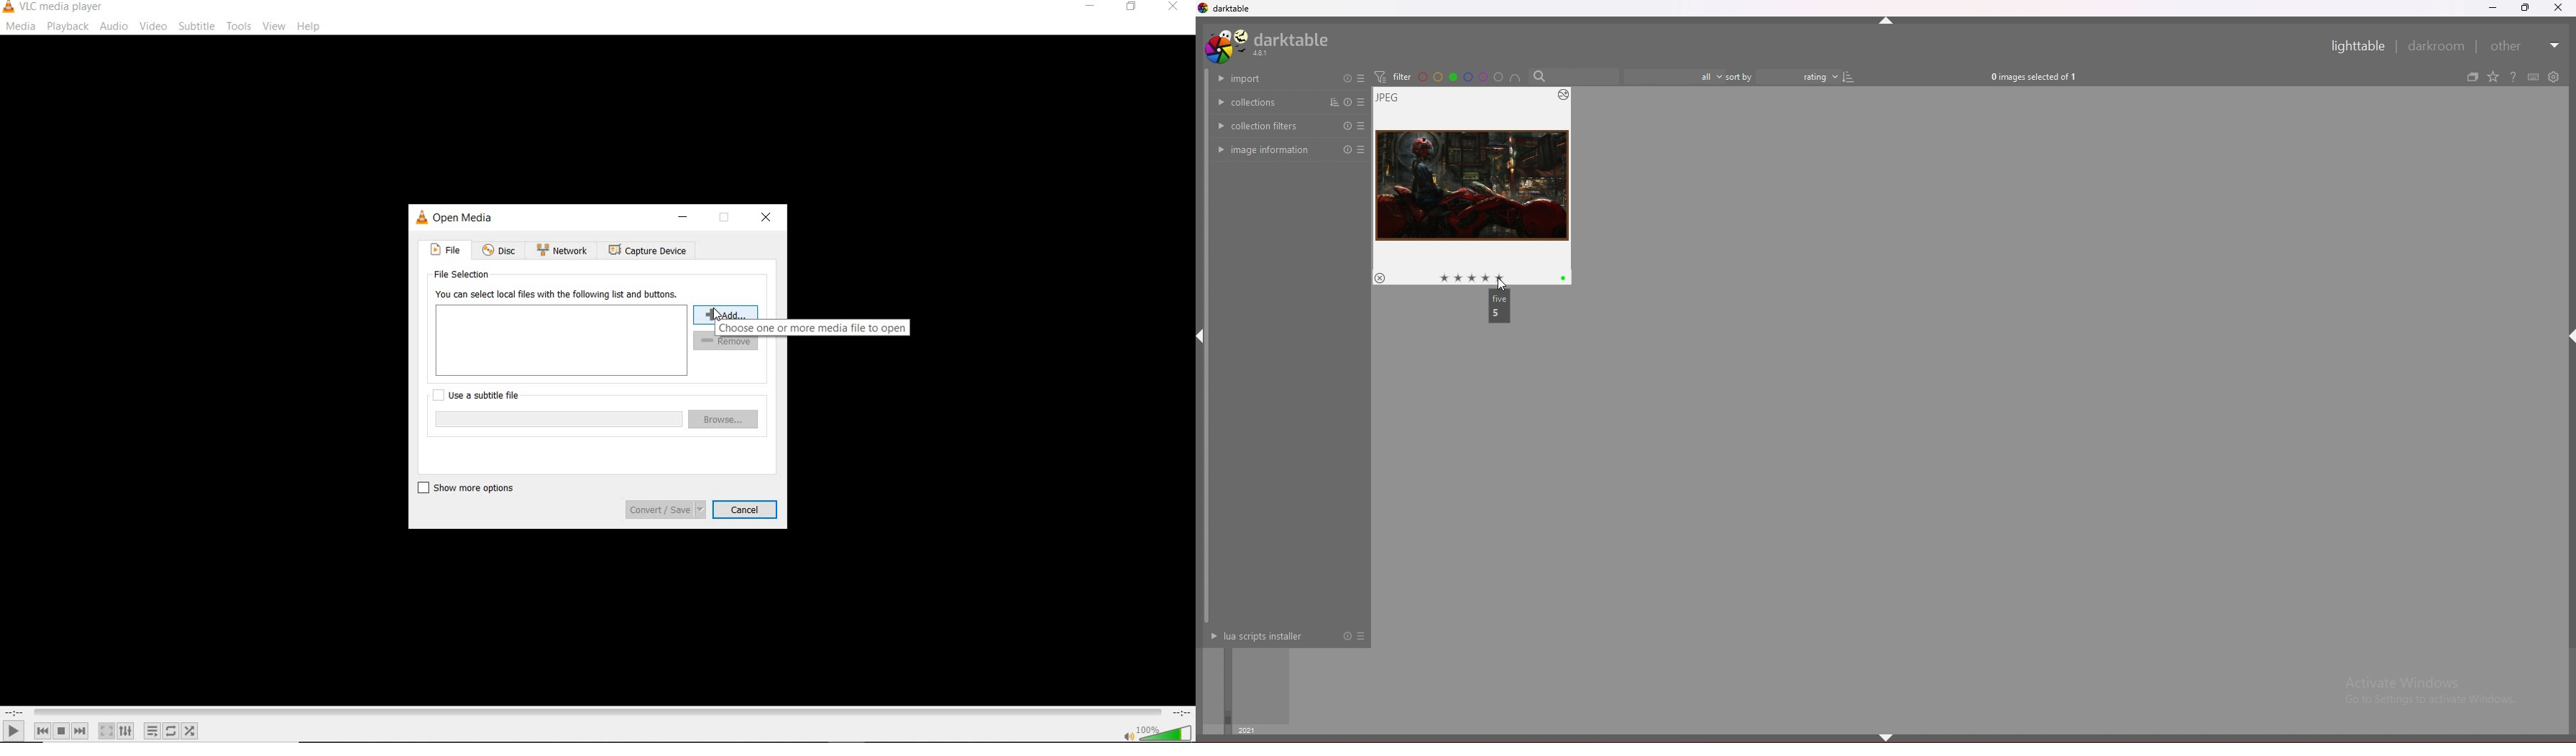 The height and width of the screenshot is (756, 2576). What do you see at coordinates (1674, 77) in the screenshot?
I see `filter by images rating` at bounding box center [1674, 77].